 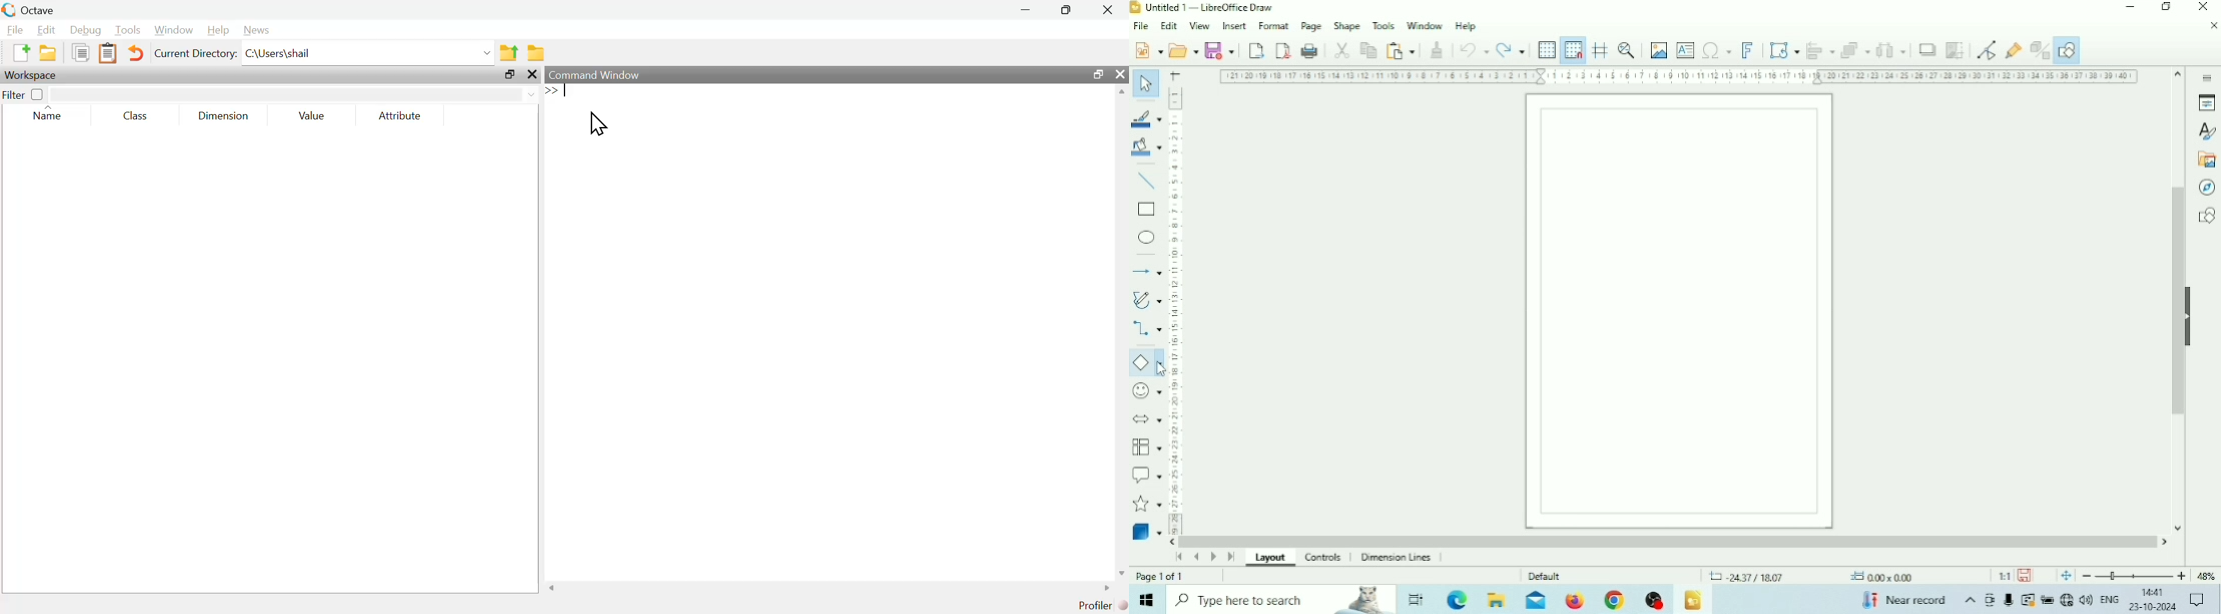 I want to click on OBS Studio, so click(x=1654, y=600).